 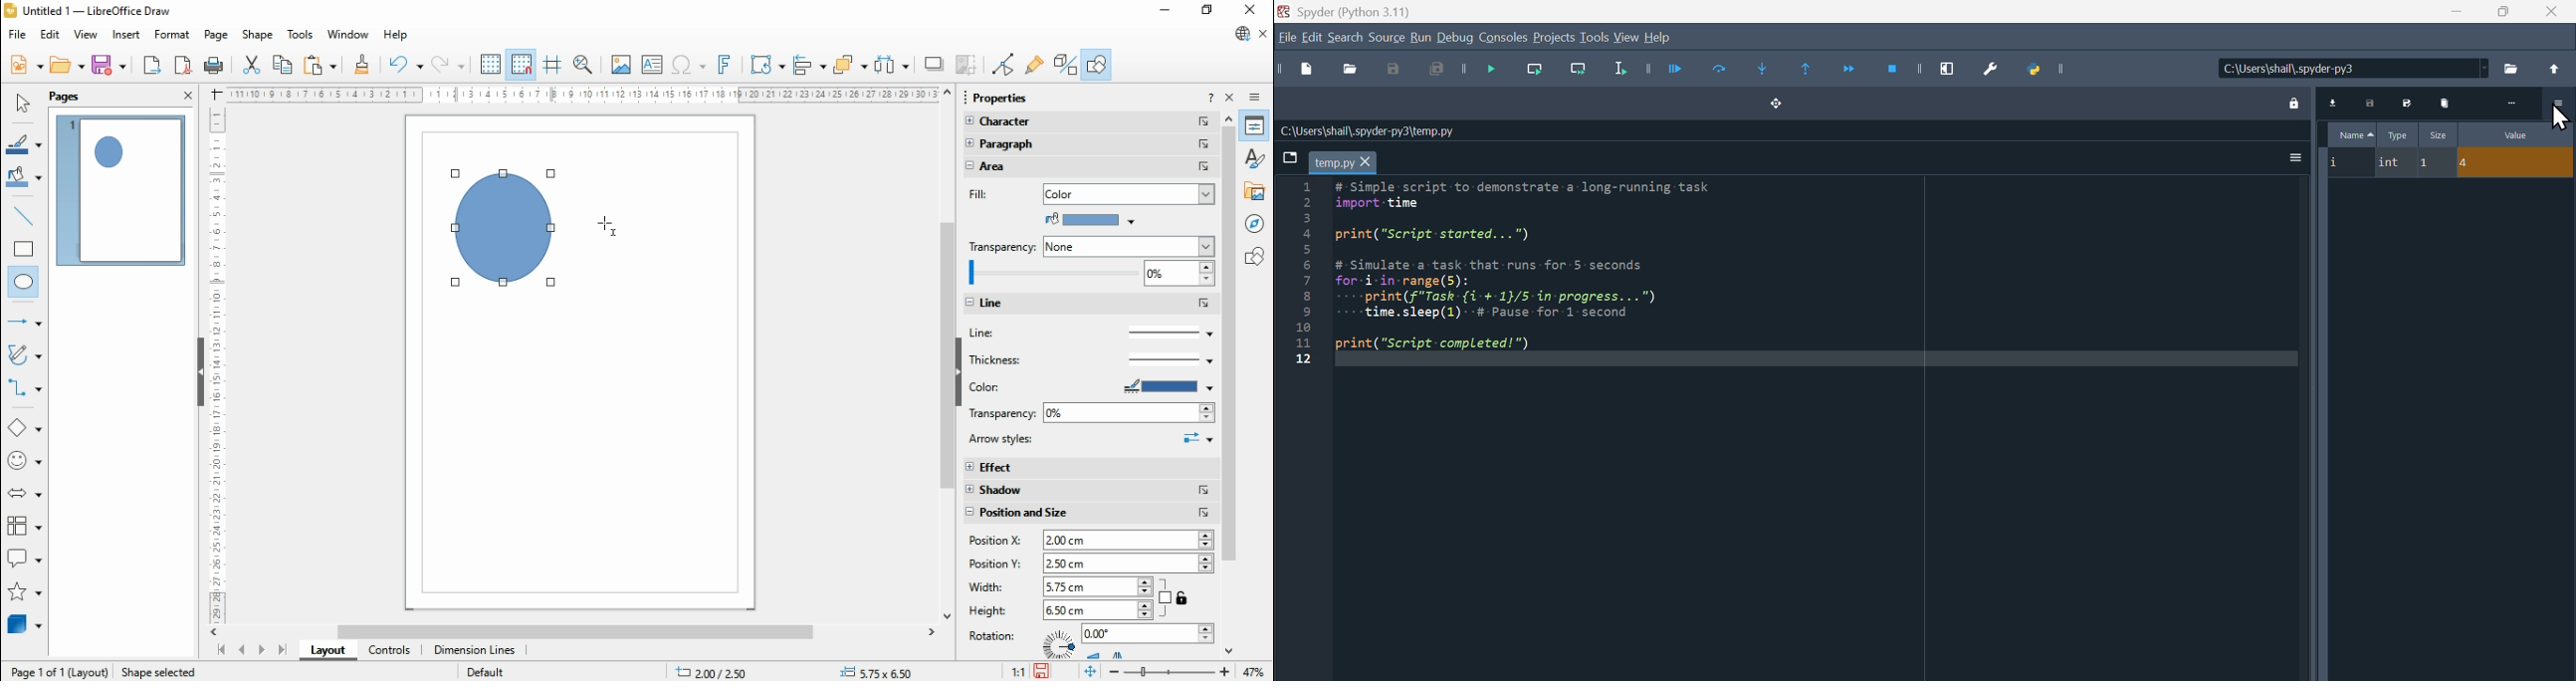 What do you see at coordinates (319, 64) in the screenshot?
I see `paste` at bounding box center [319, 64].